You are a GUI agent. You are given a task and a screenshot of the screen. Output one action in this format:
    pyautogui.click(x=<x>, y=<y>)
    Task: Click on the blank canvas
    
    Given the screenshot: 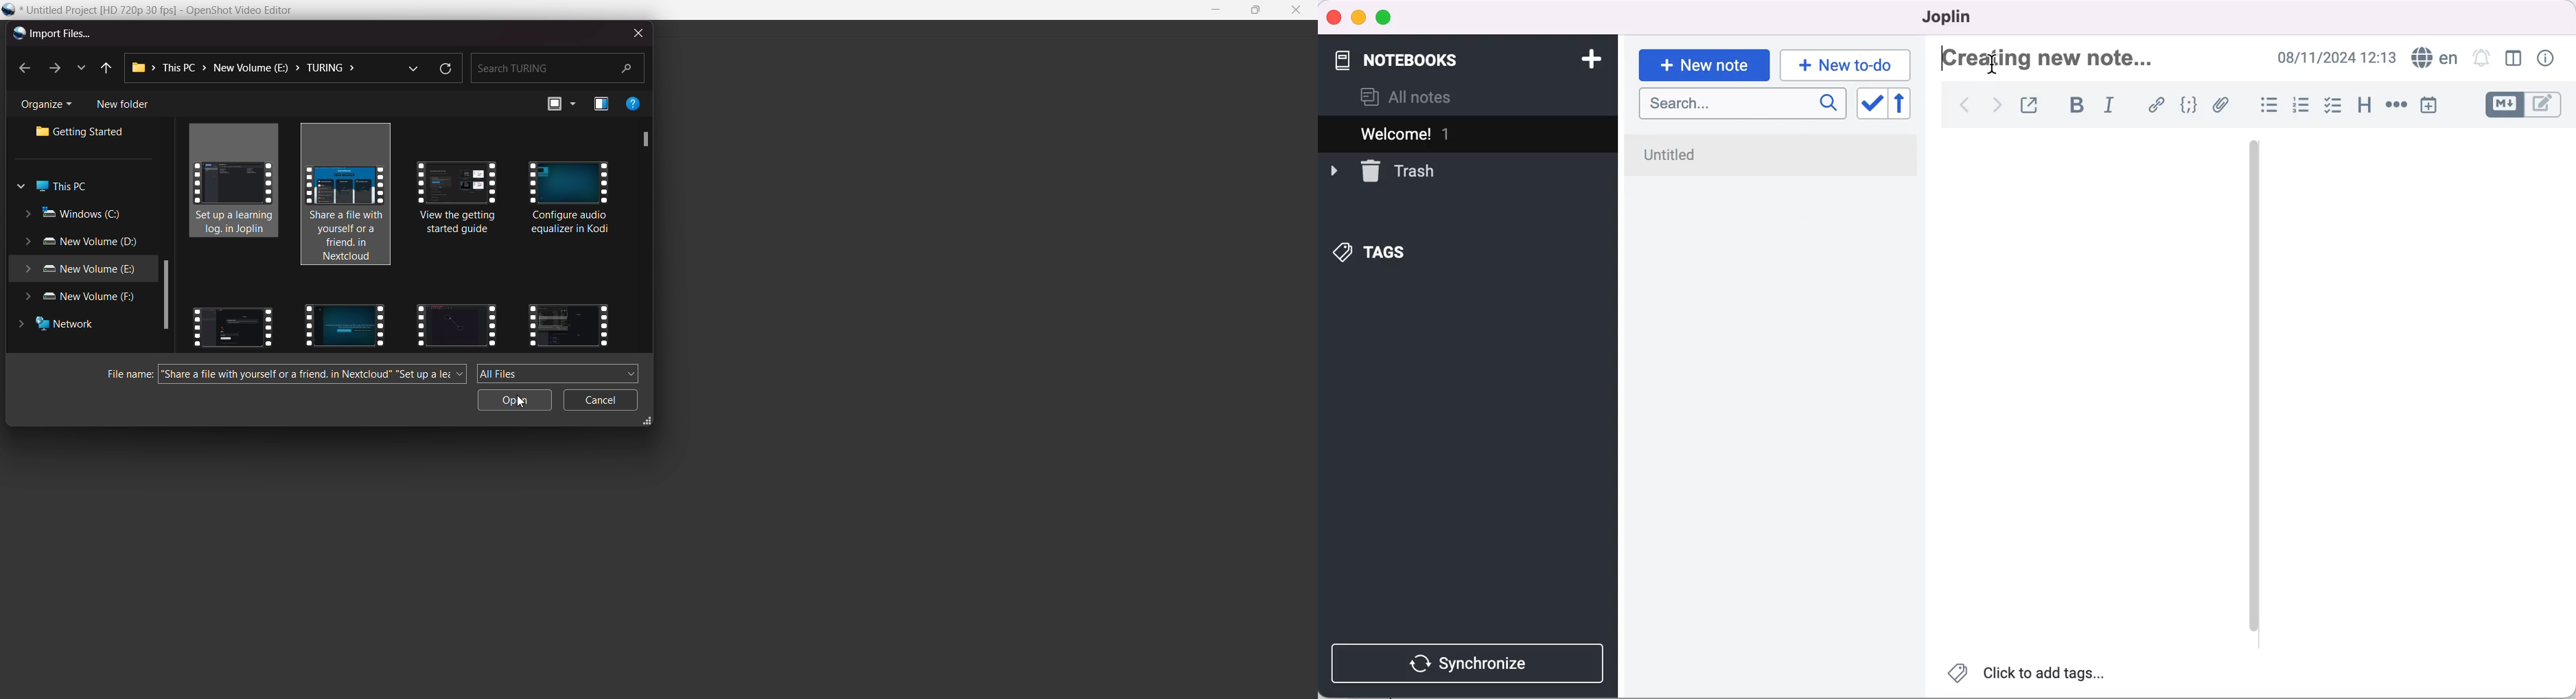 What is the action you would take?
    pyautogui.click(x=2089, y=391)
    